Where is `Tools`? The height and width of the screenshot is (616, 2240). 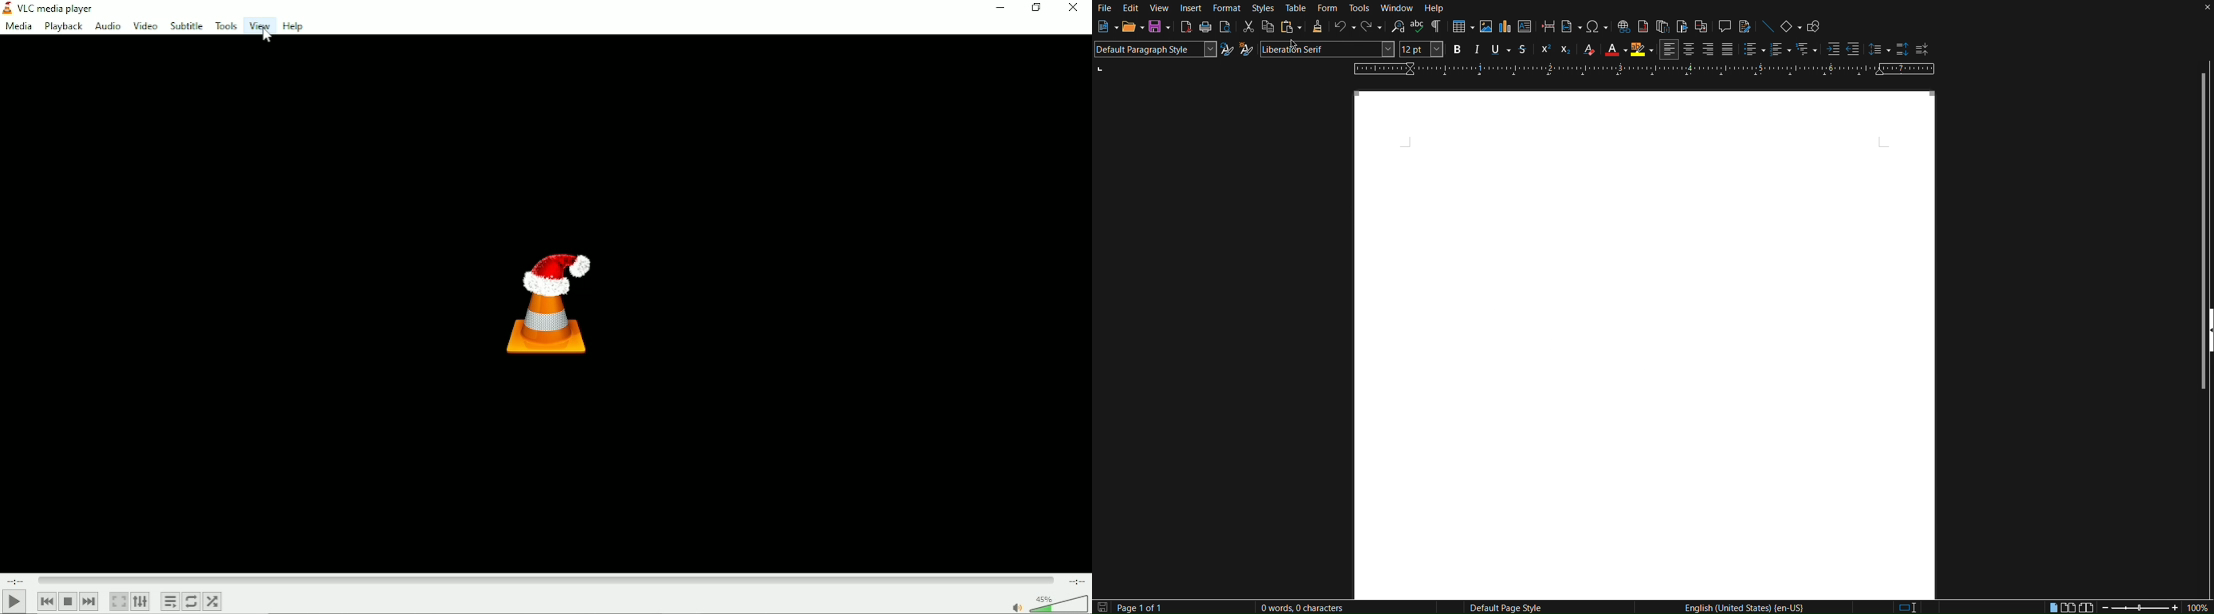 Tools is located at coordinates (1360, 8).